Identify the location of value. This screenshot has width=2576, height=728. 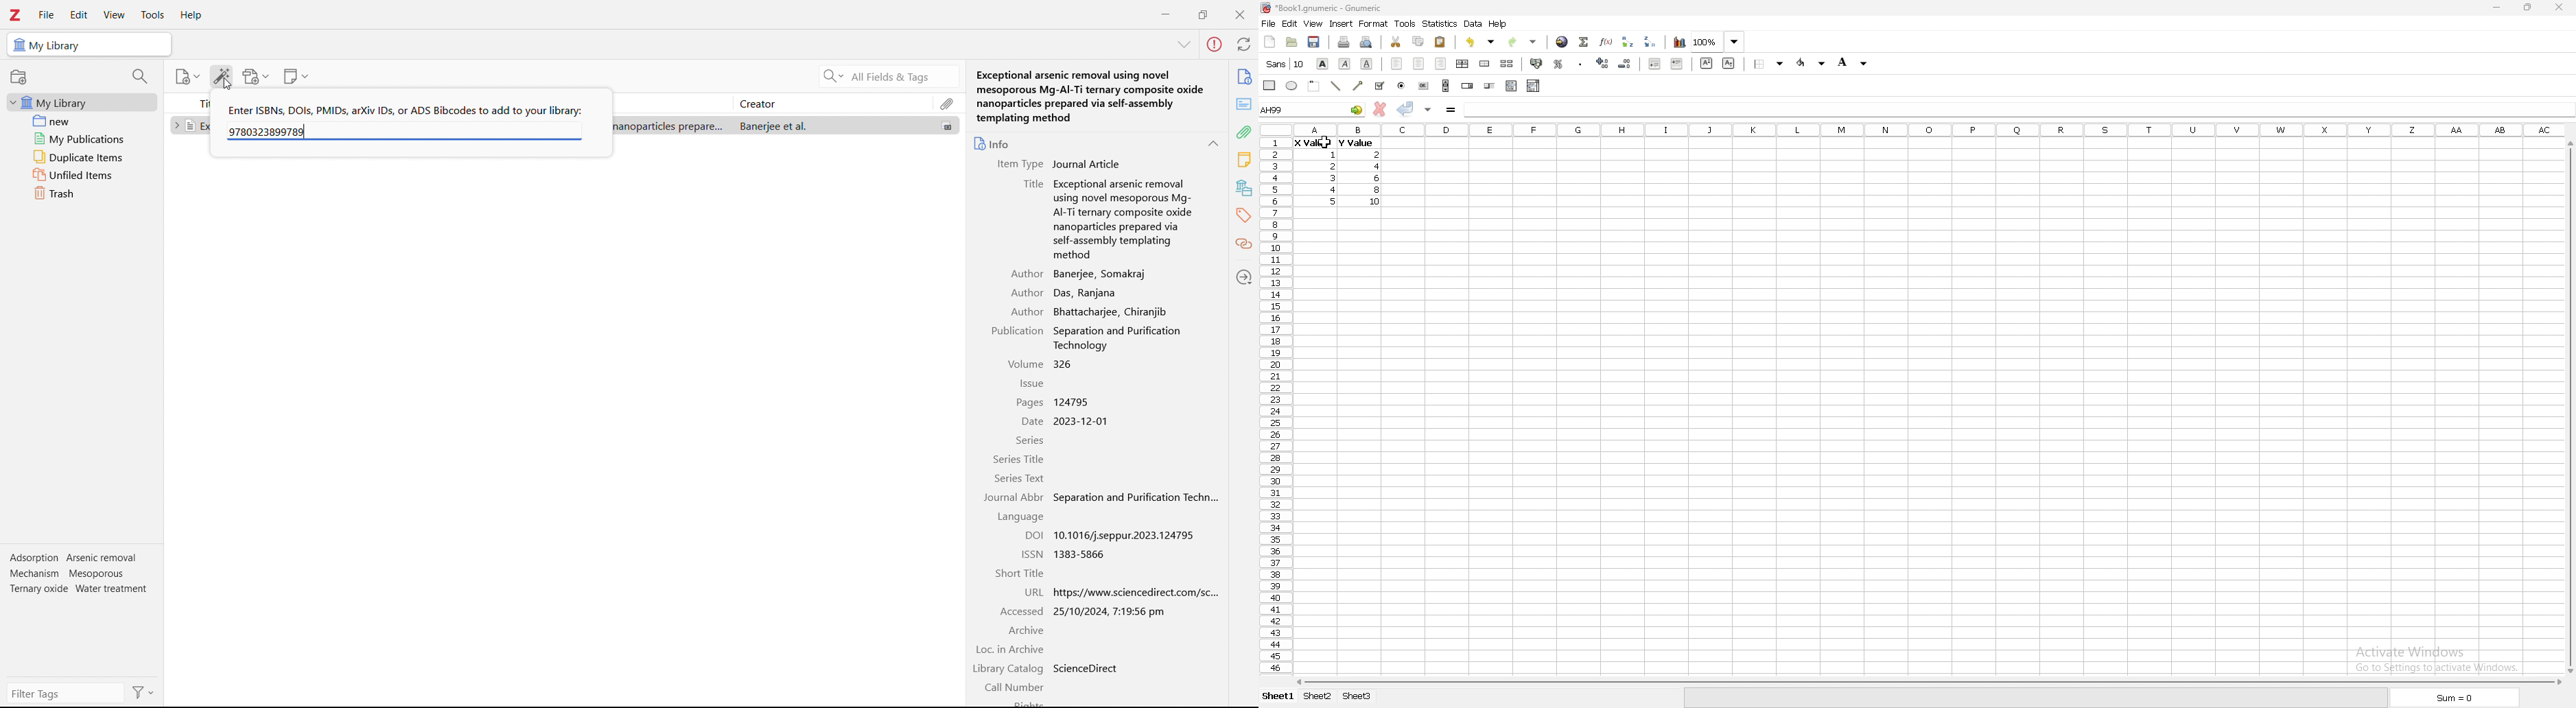
(1335, 201).